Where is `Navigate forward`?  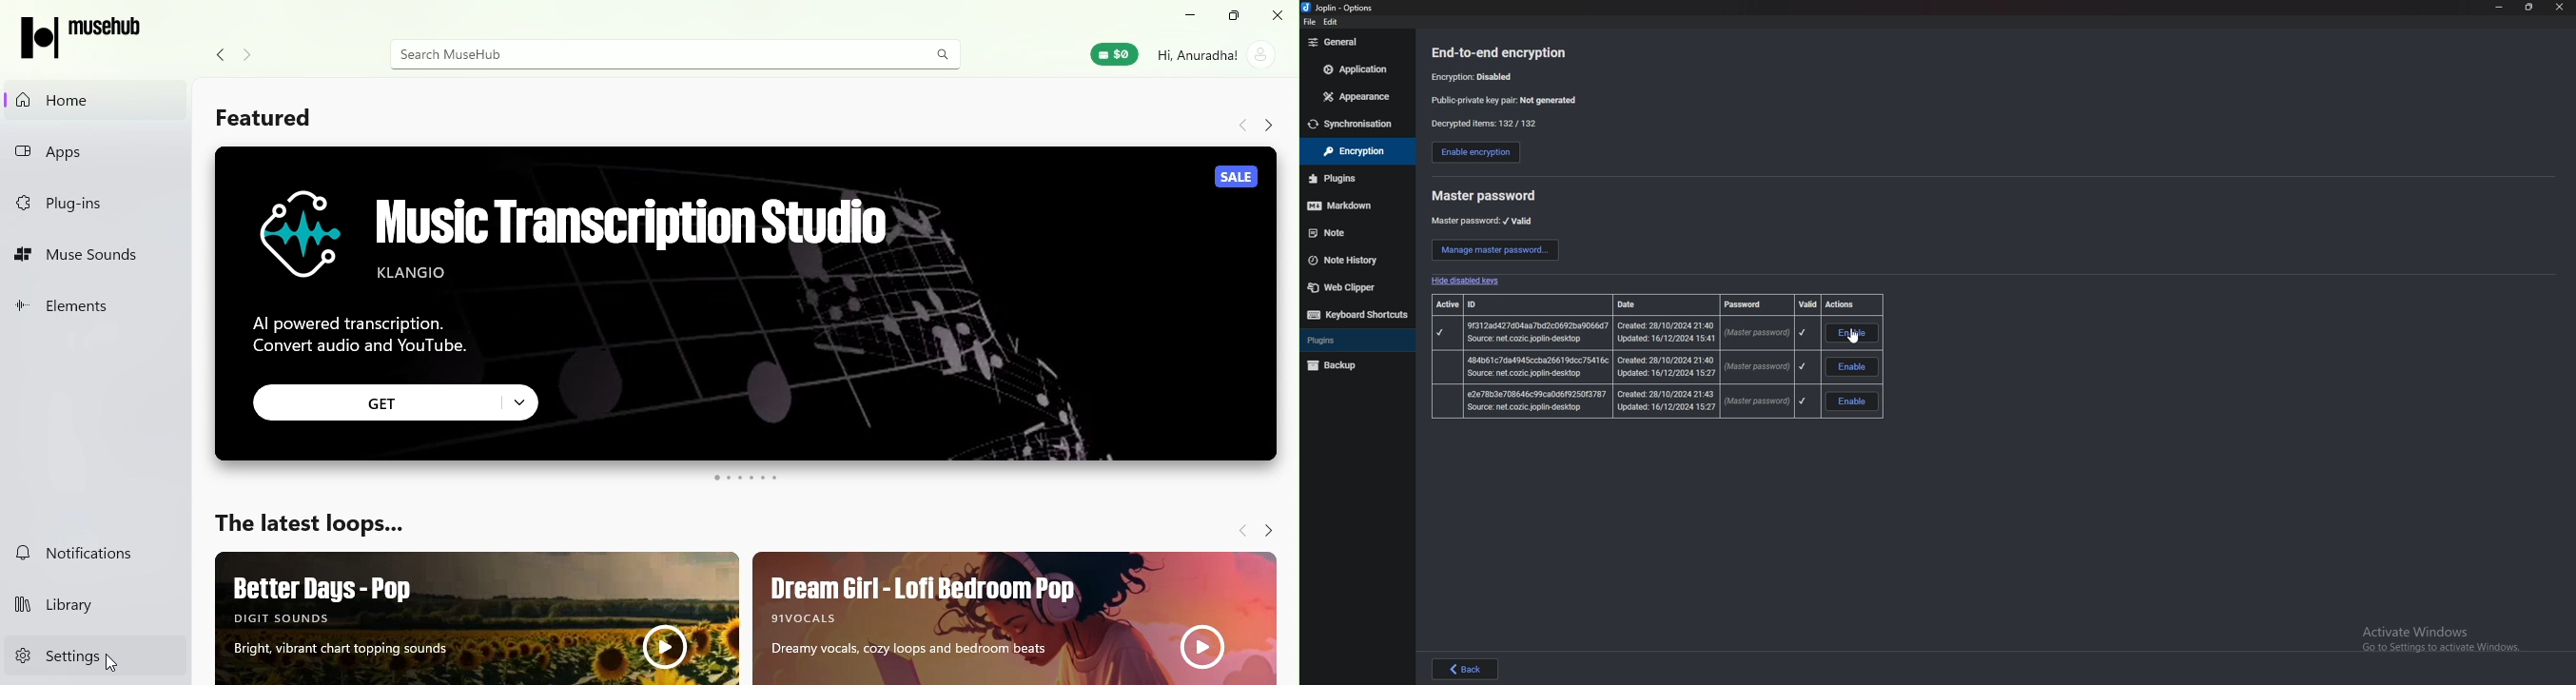
Navigate forward is located at coordinates (1267, 529).